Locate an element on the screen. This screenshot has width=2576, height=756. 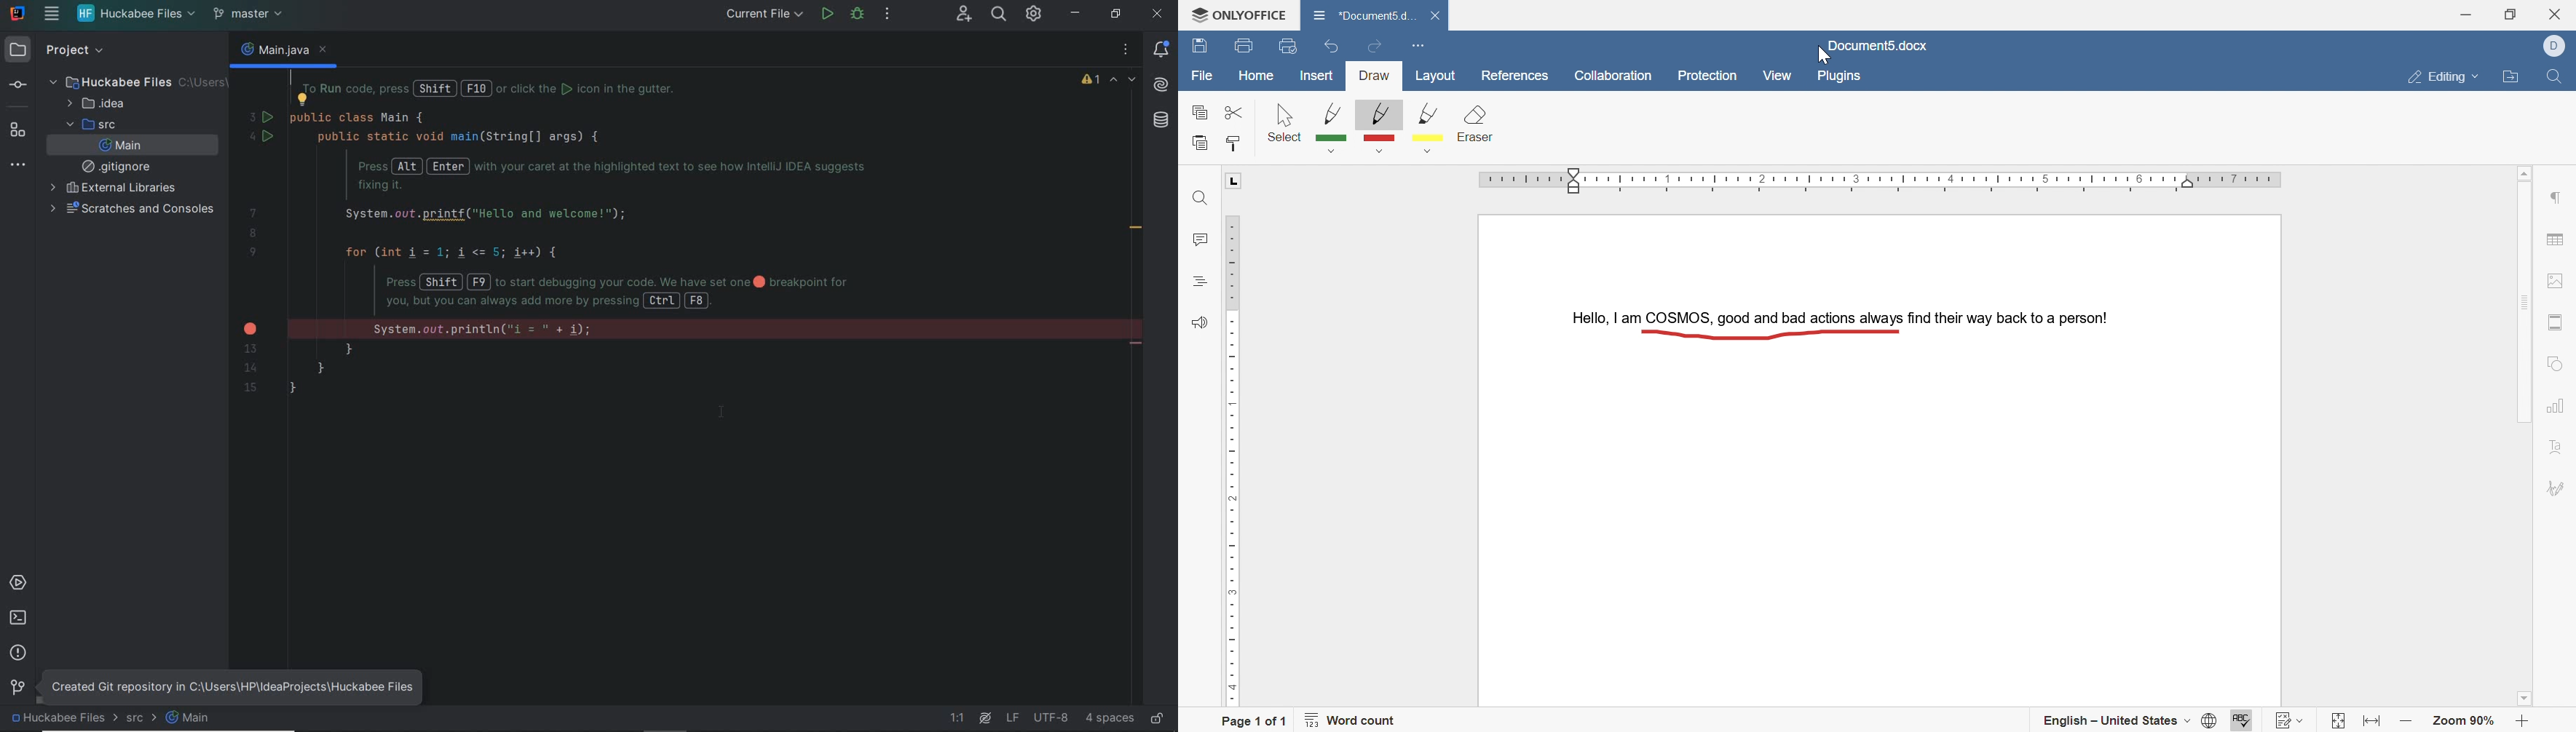
quick print is located at coordinates (1290, 45).